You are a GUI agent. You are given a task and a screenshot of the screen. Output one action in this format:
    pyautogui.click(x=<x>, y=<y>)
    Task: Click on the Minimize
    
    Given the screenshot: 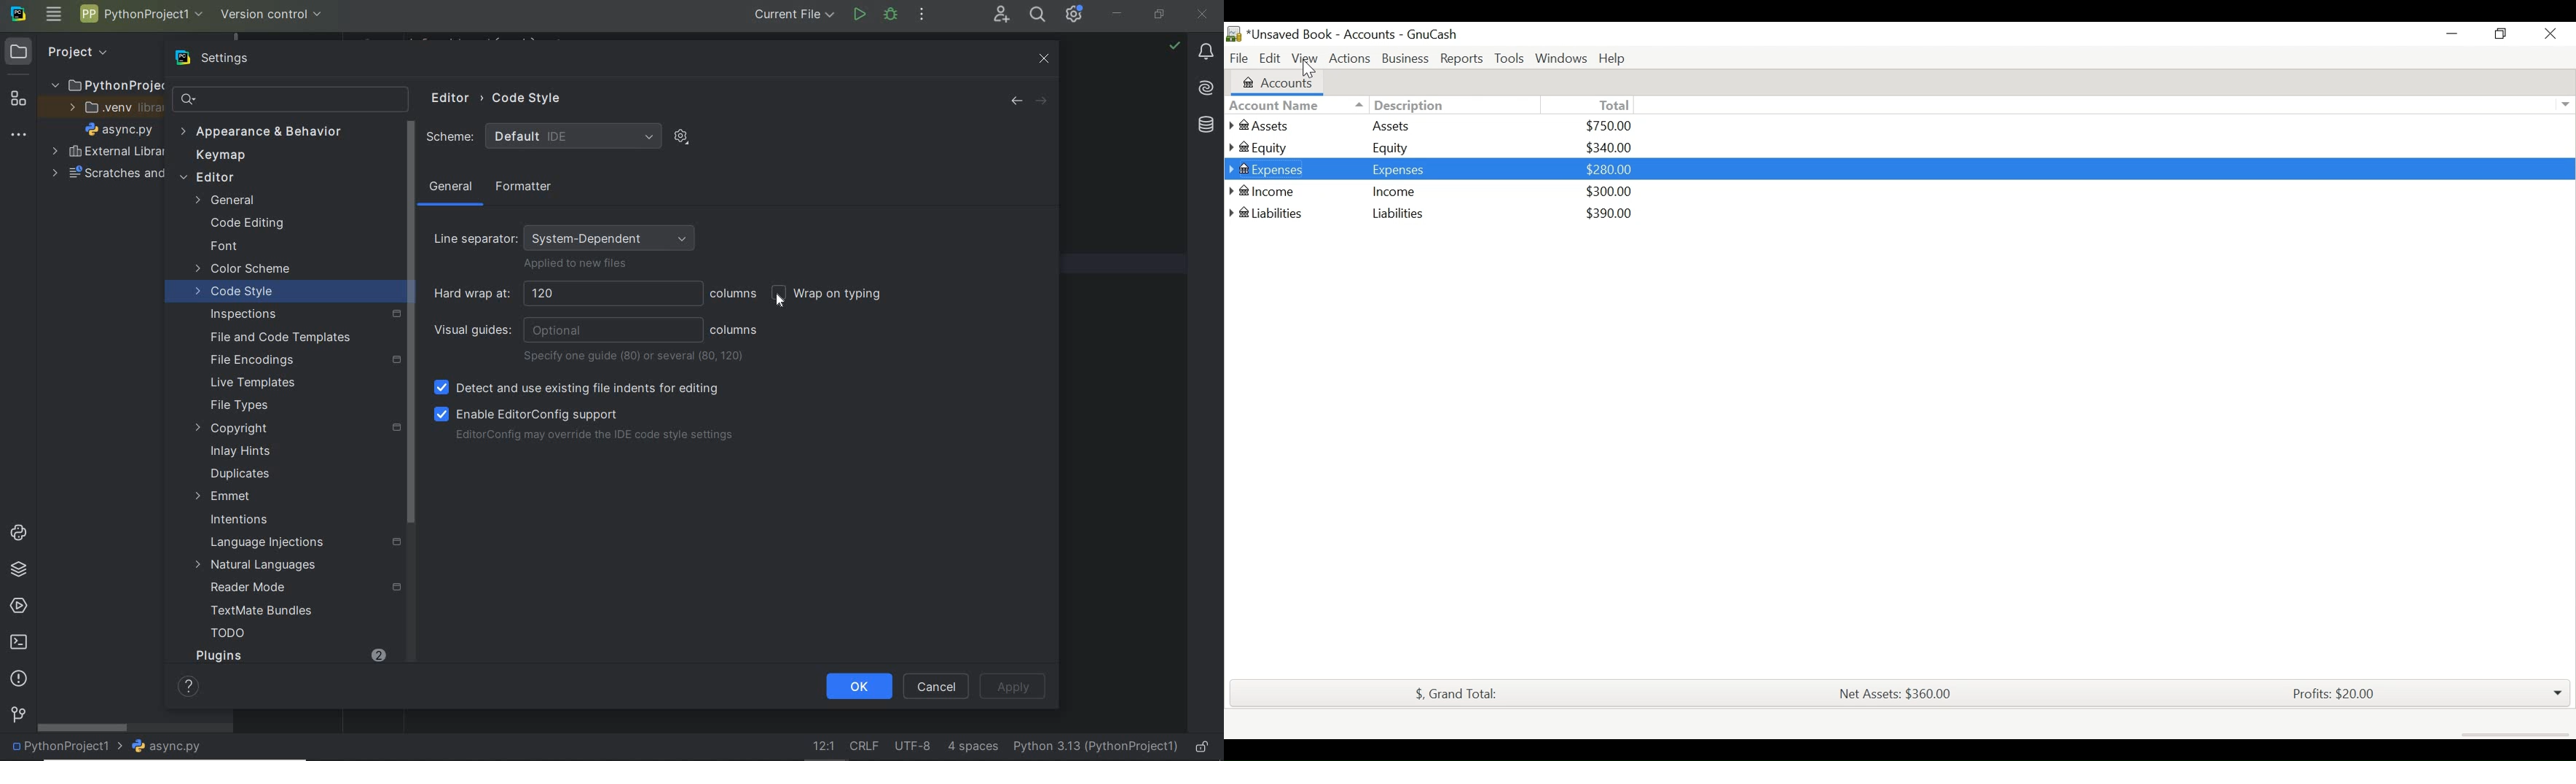 What is the action you would take?
    pyautogui.click(x=2452, y=35)
    